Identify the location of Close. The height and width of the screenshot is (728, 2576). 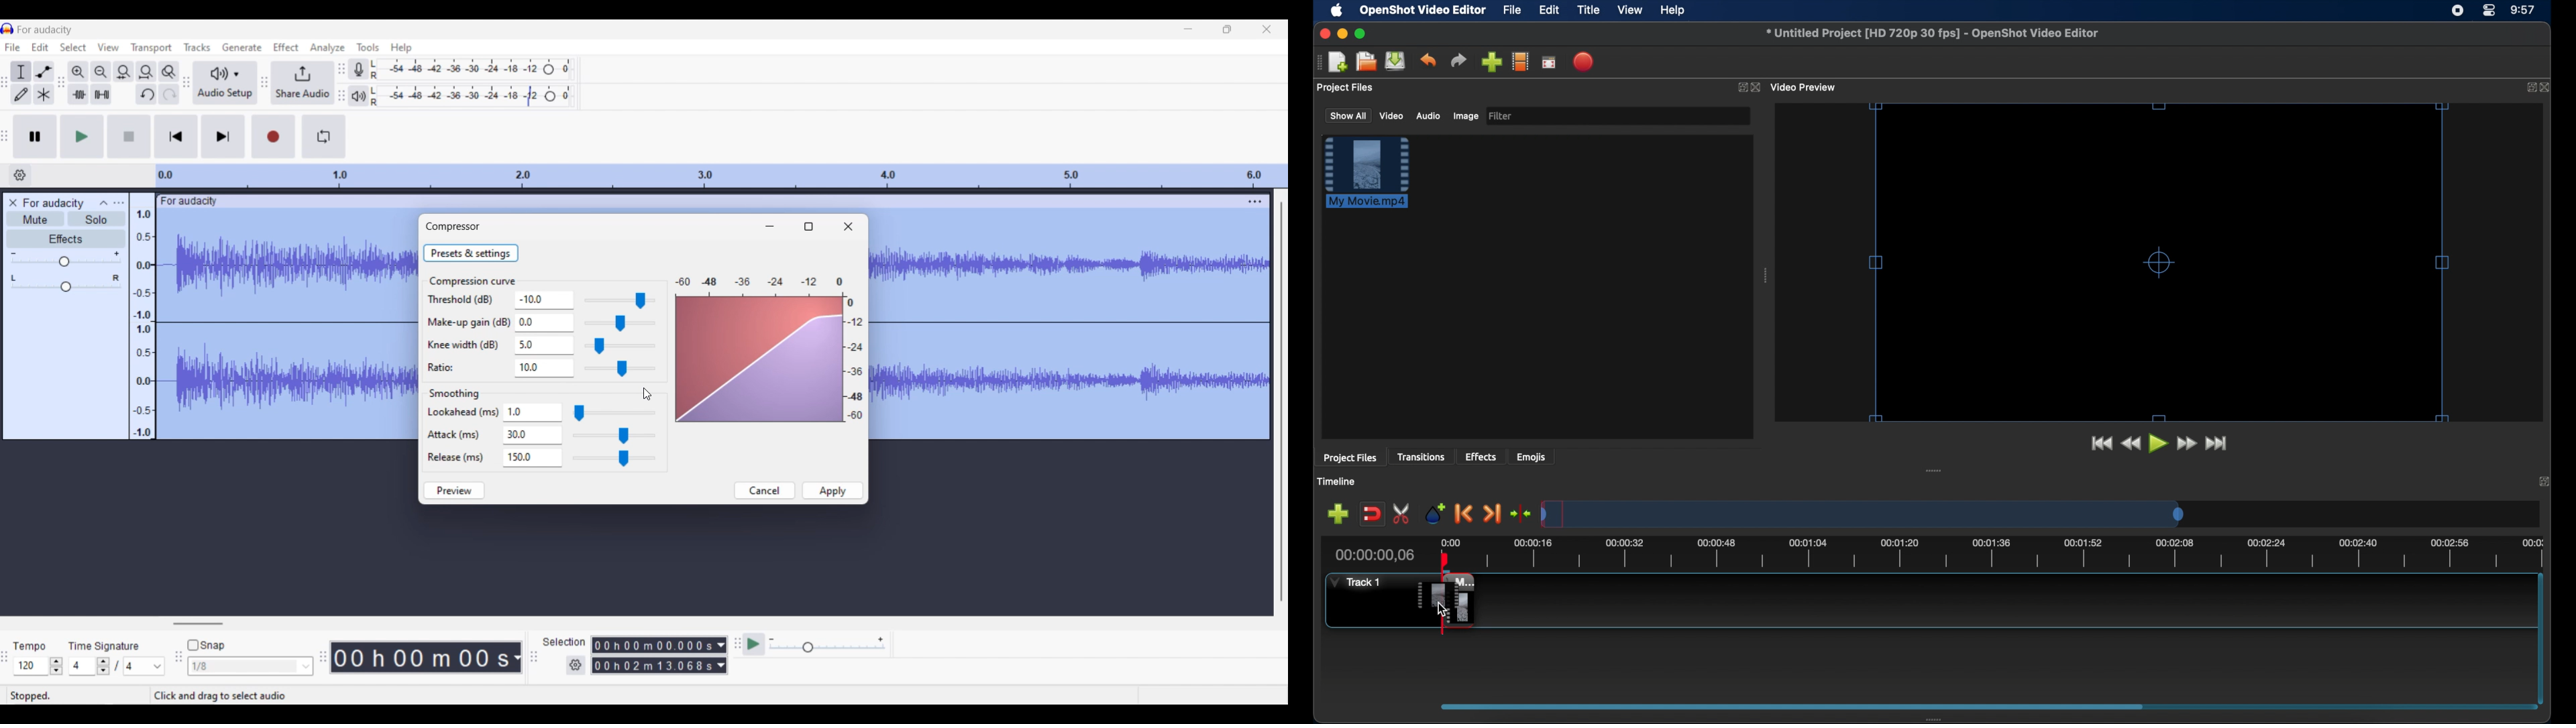
(848, 227).